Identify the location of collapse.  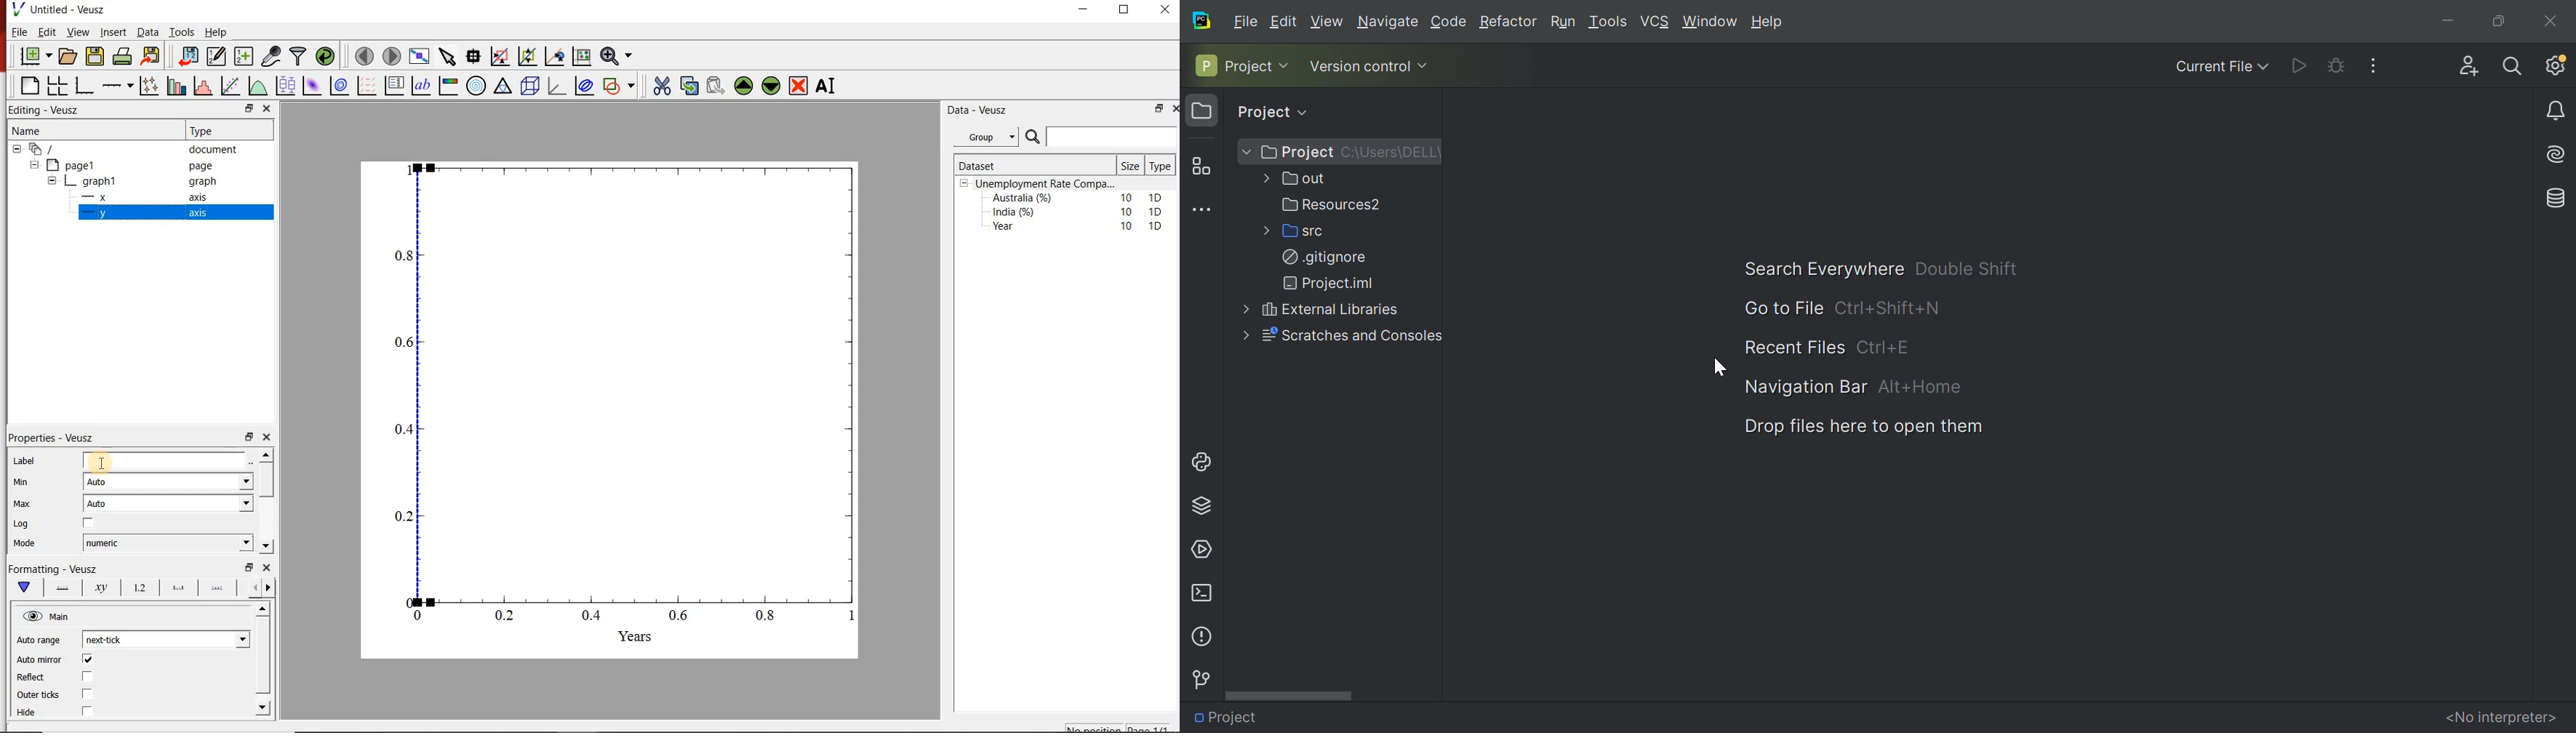
(51, 183).